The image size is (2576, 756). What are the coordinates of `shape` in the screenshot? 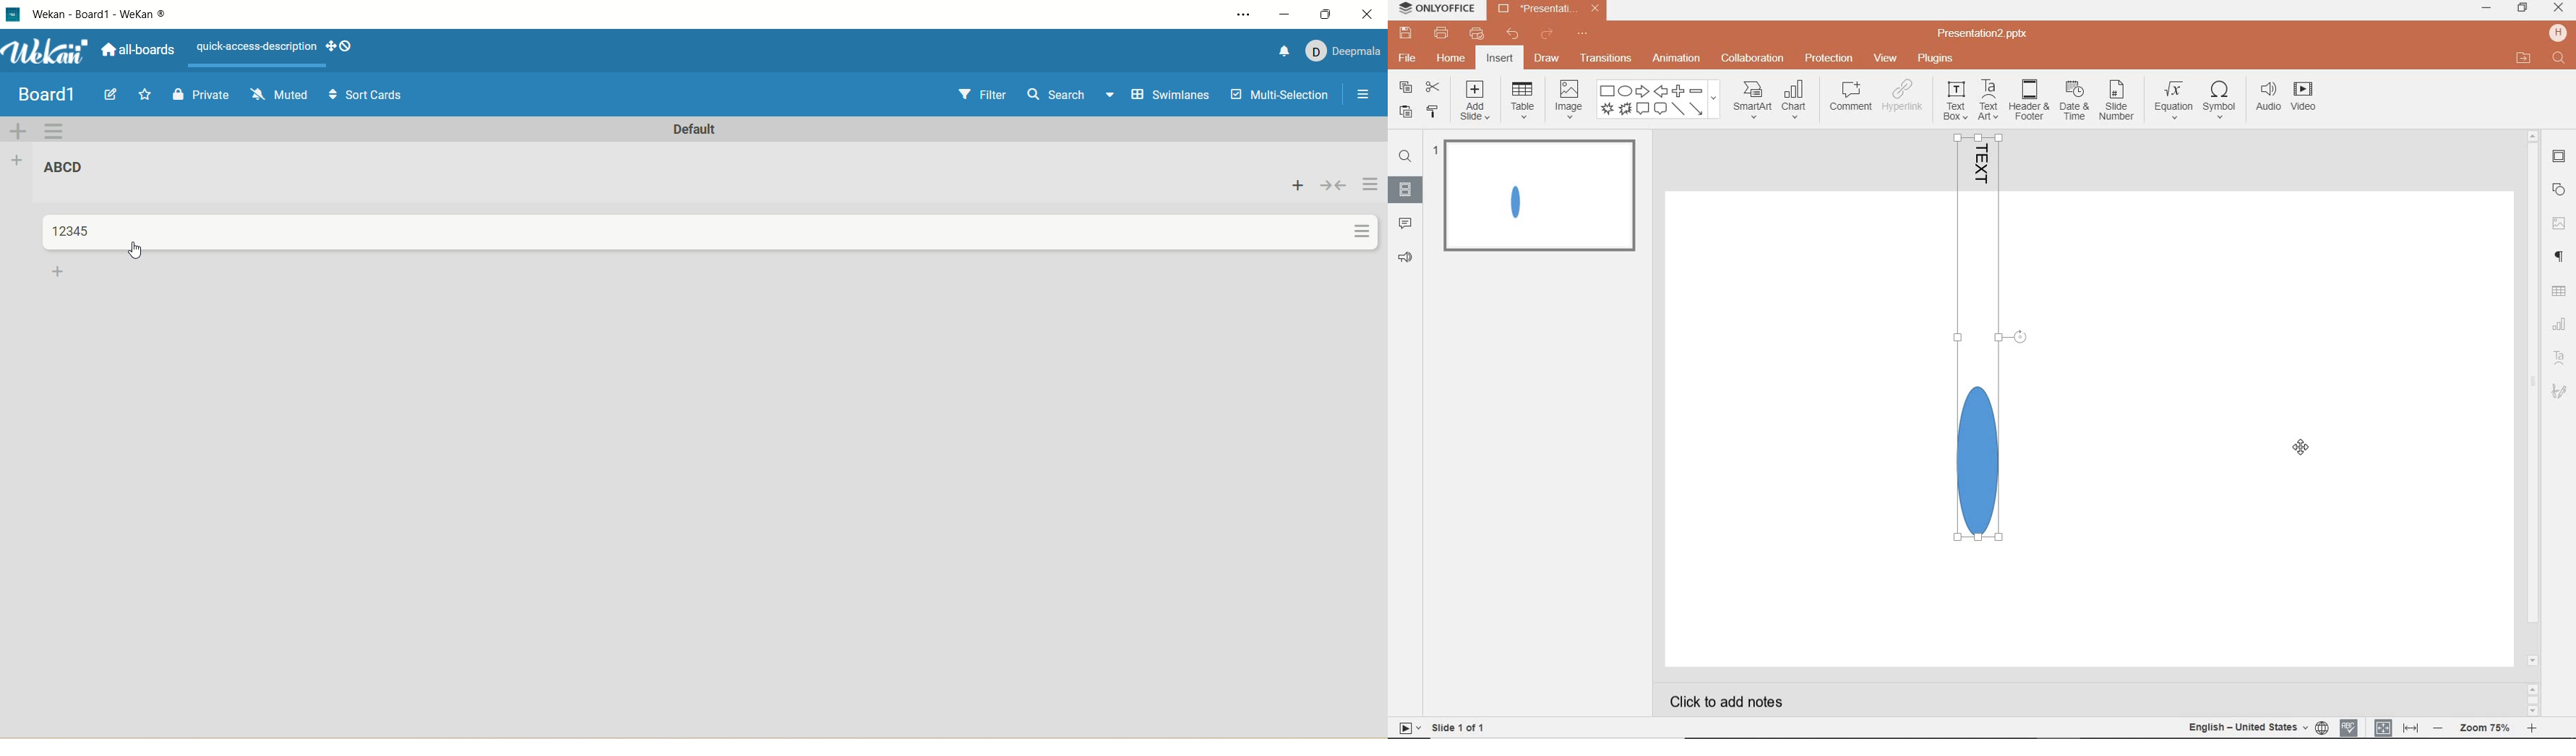 It's located at (1659, 101).